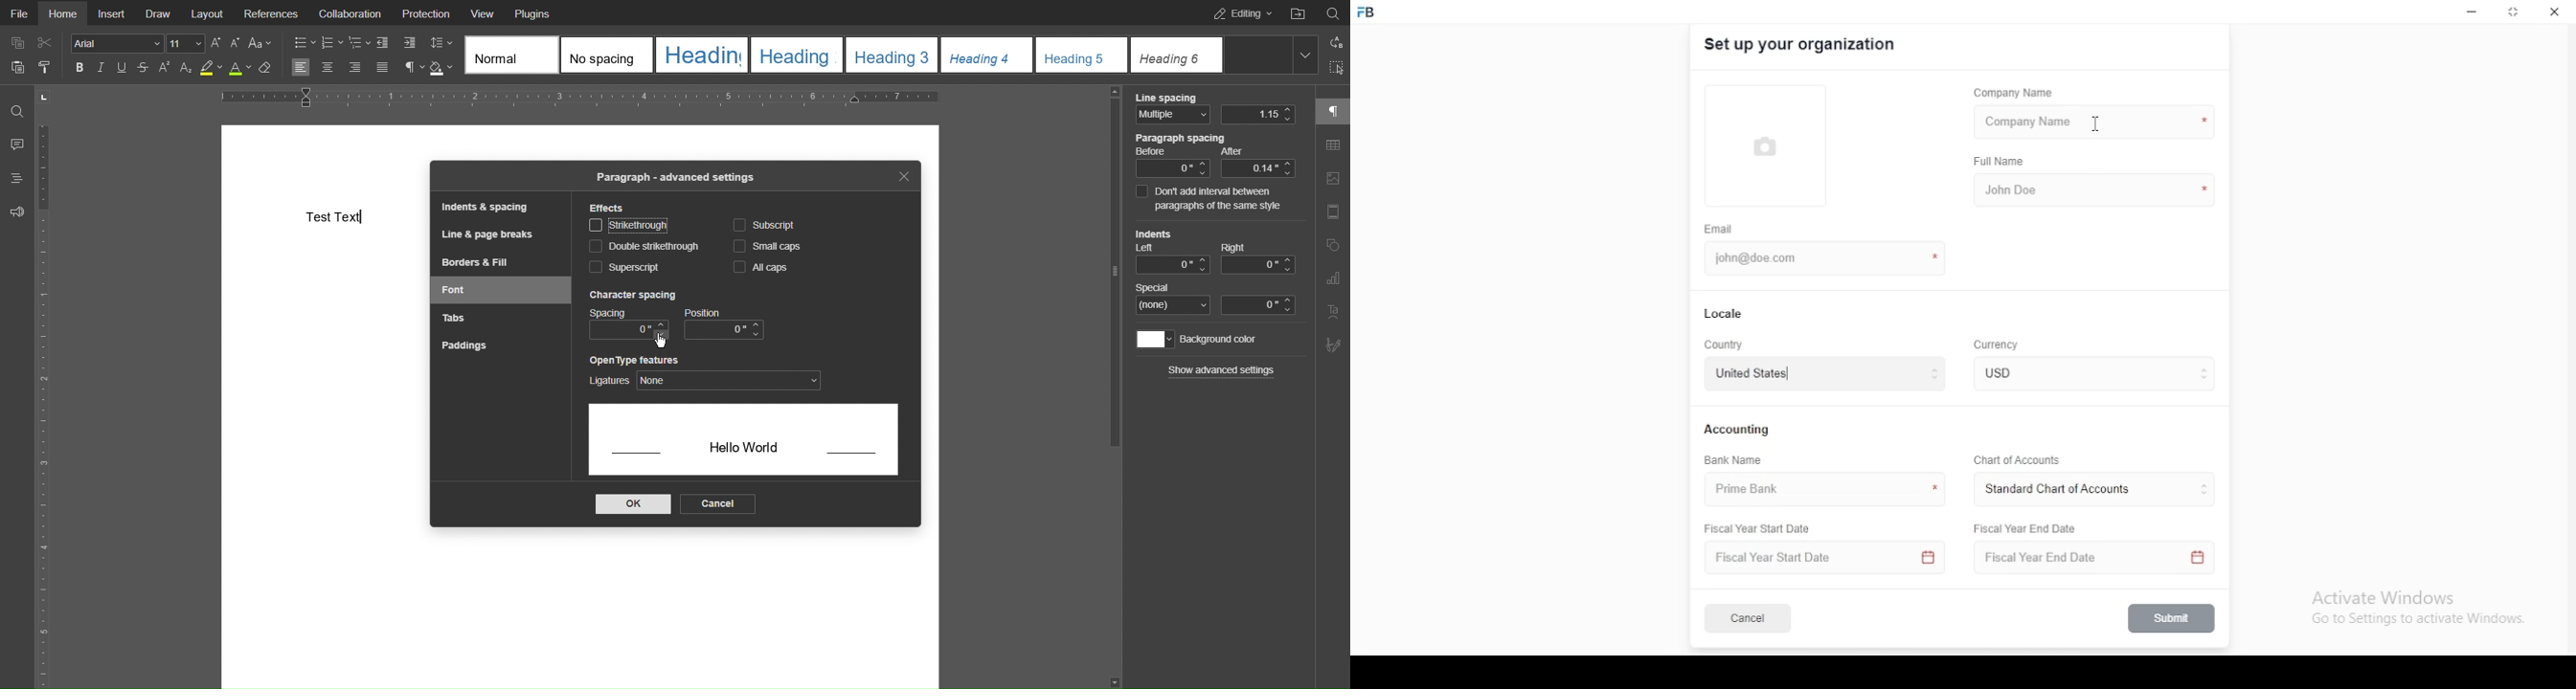 Image resolution: width=2576 pixels, height=700 pixels. I want to click on , so click(659, 342).